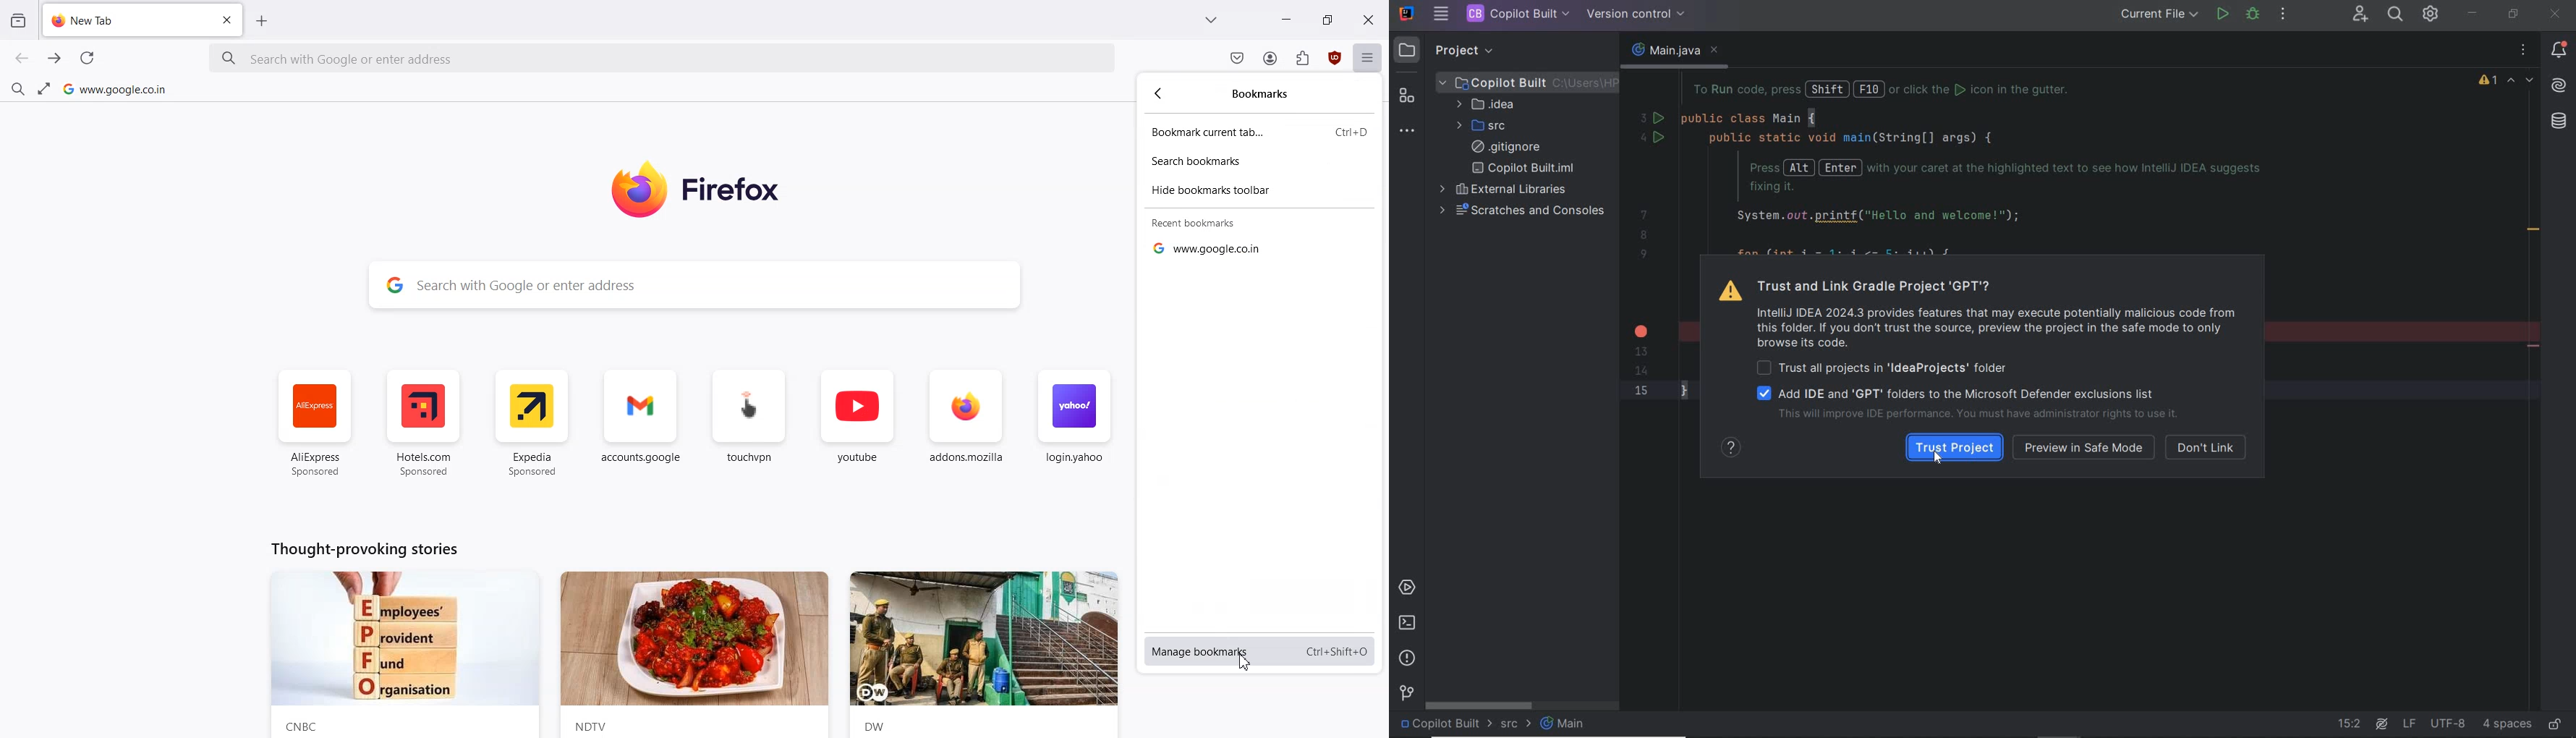 This screenshot has width=2576, height=756. I want to click on MAIN MENU, so click(1441, 14).